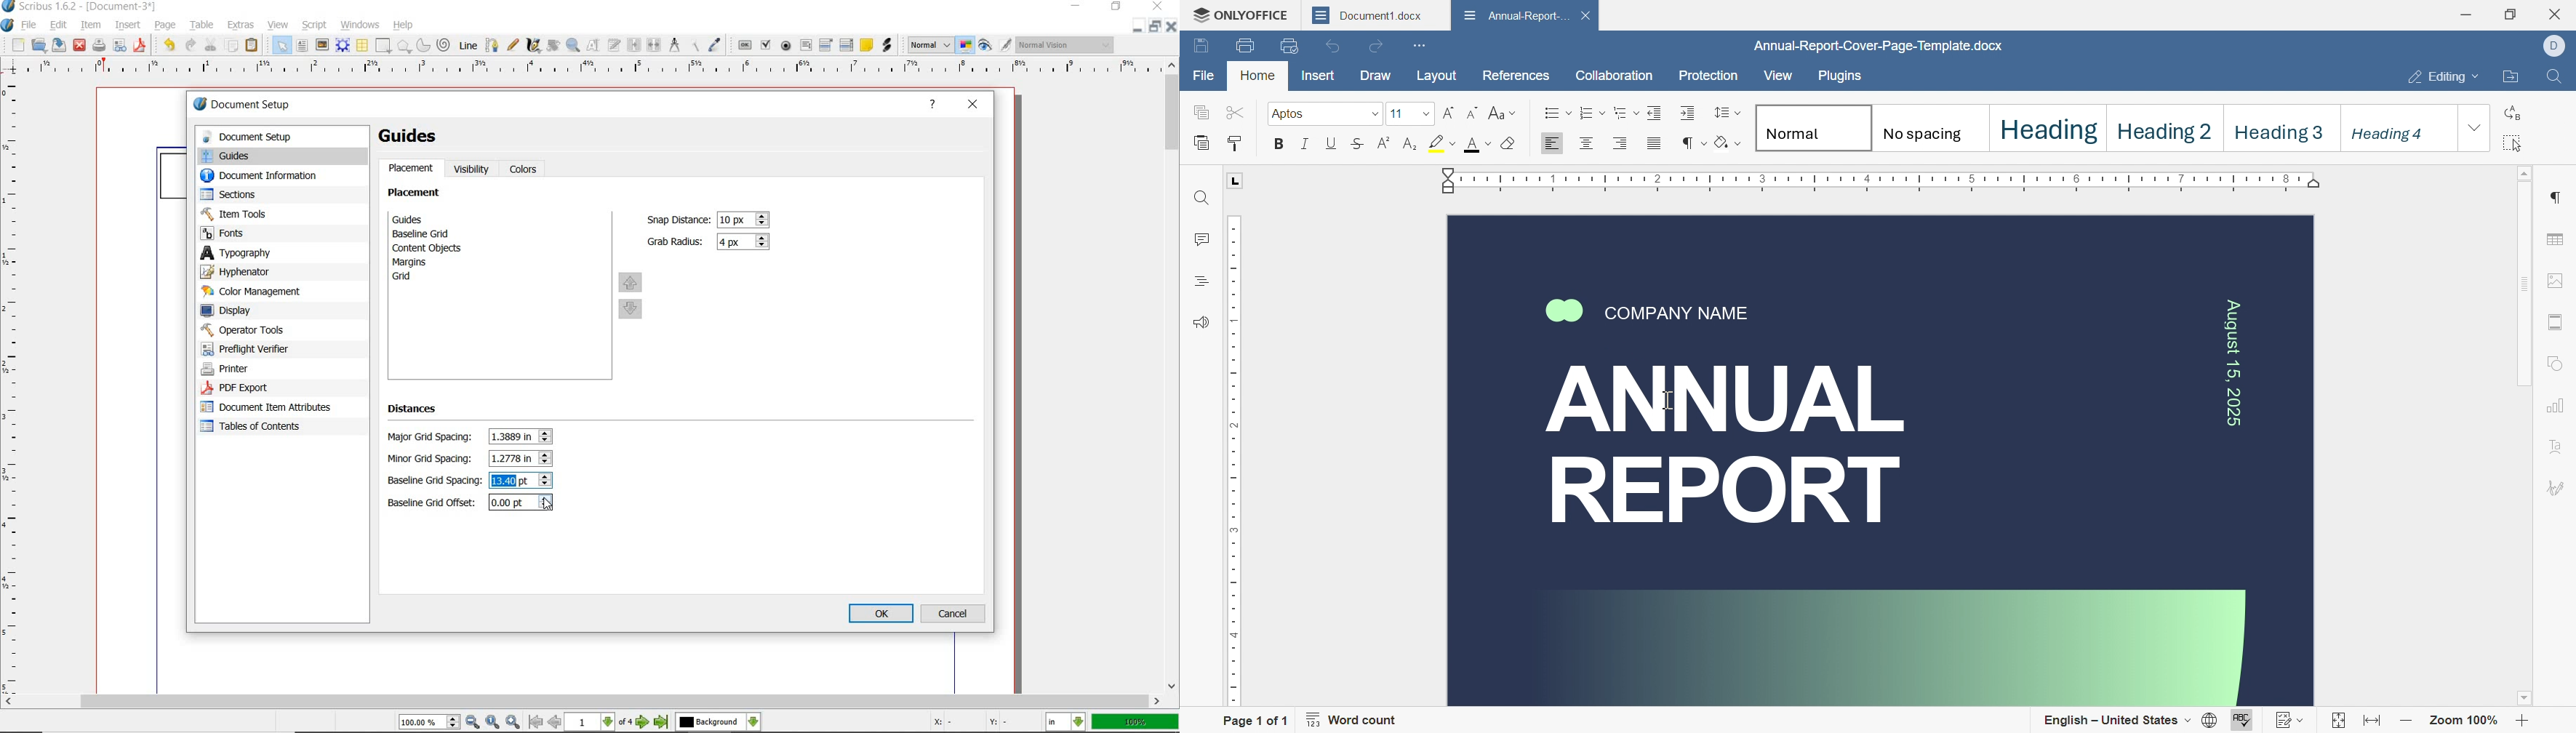 The width and height of the screenshot is (2576, 756). Describe the element at coordinates (826, 44) in the screenshot. I see `pdf combo box` at that location.